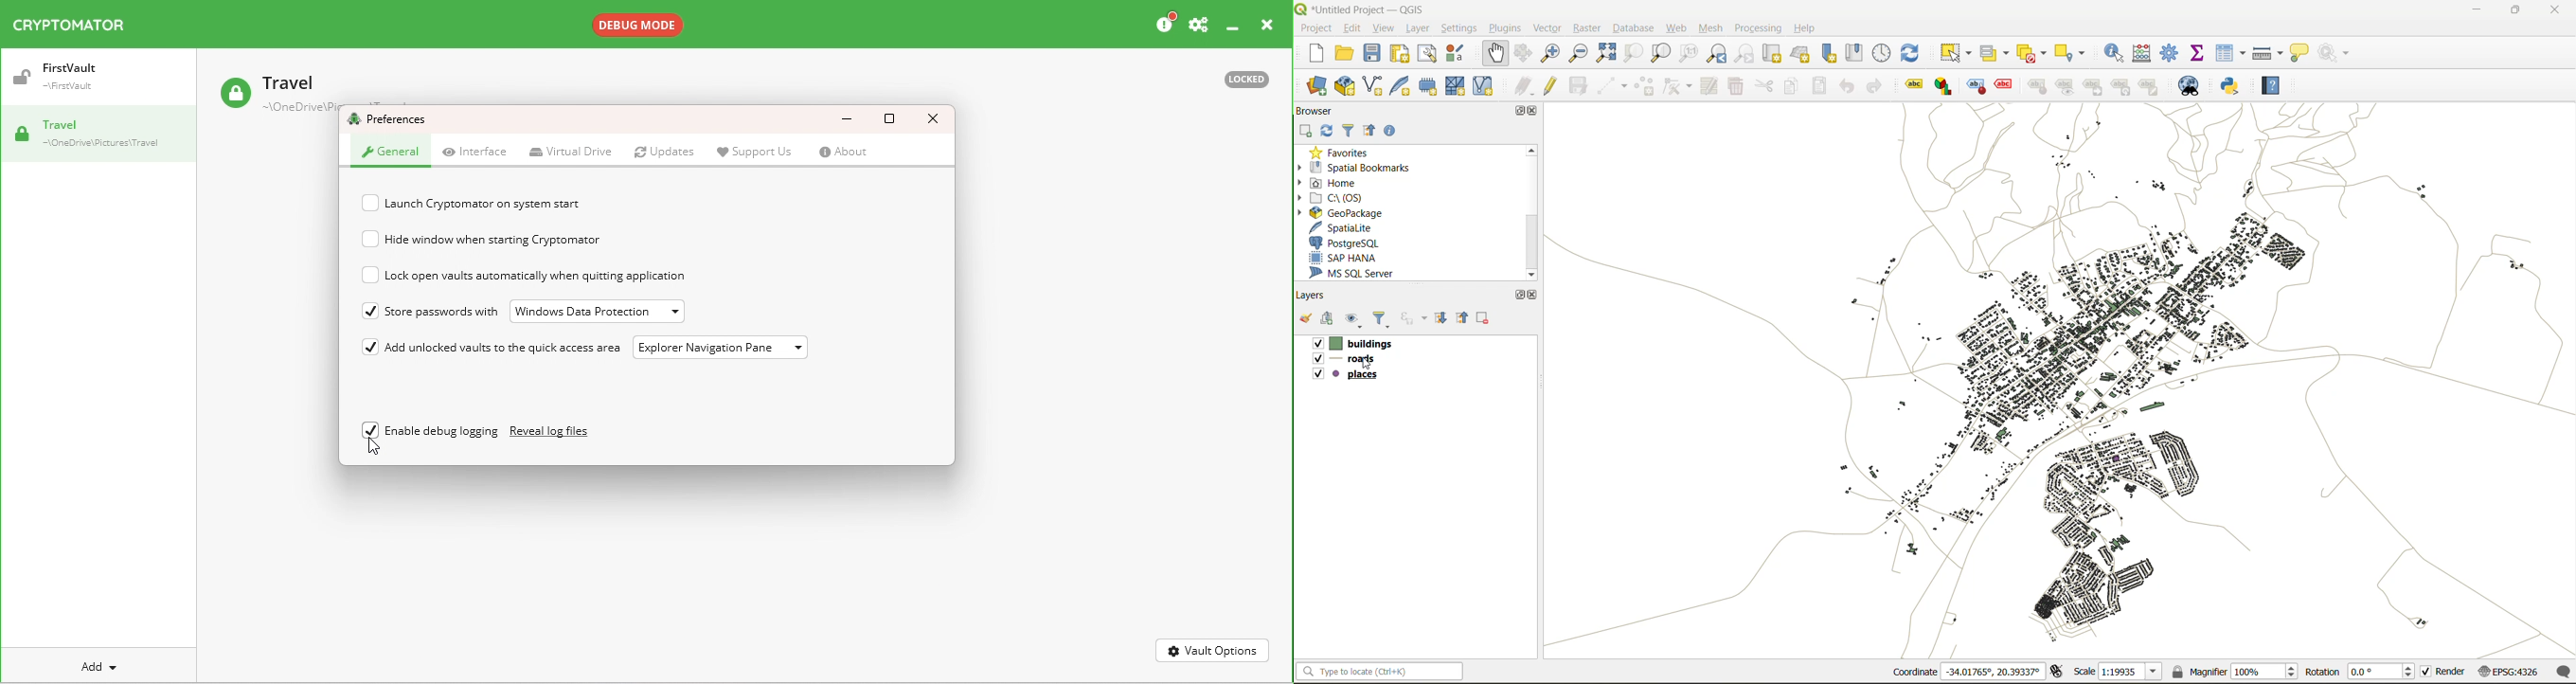  What do you see at coordinates (1231, 27) in the screenshot?
I see `Minimize` at bounding box center [1231, 27].